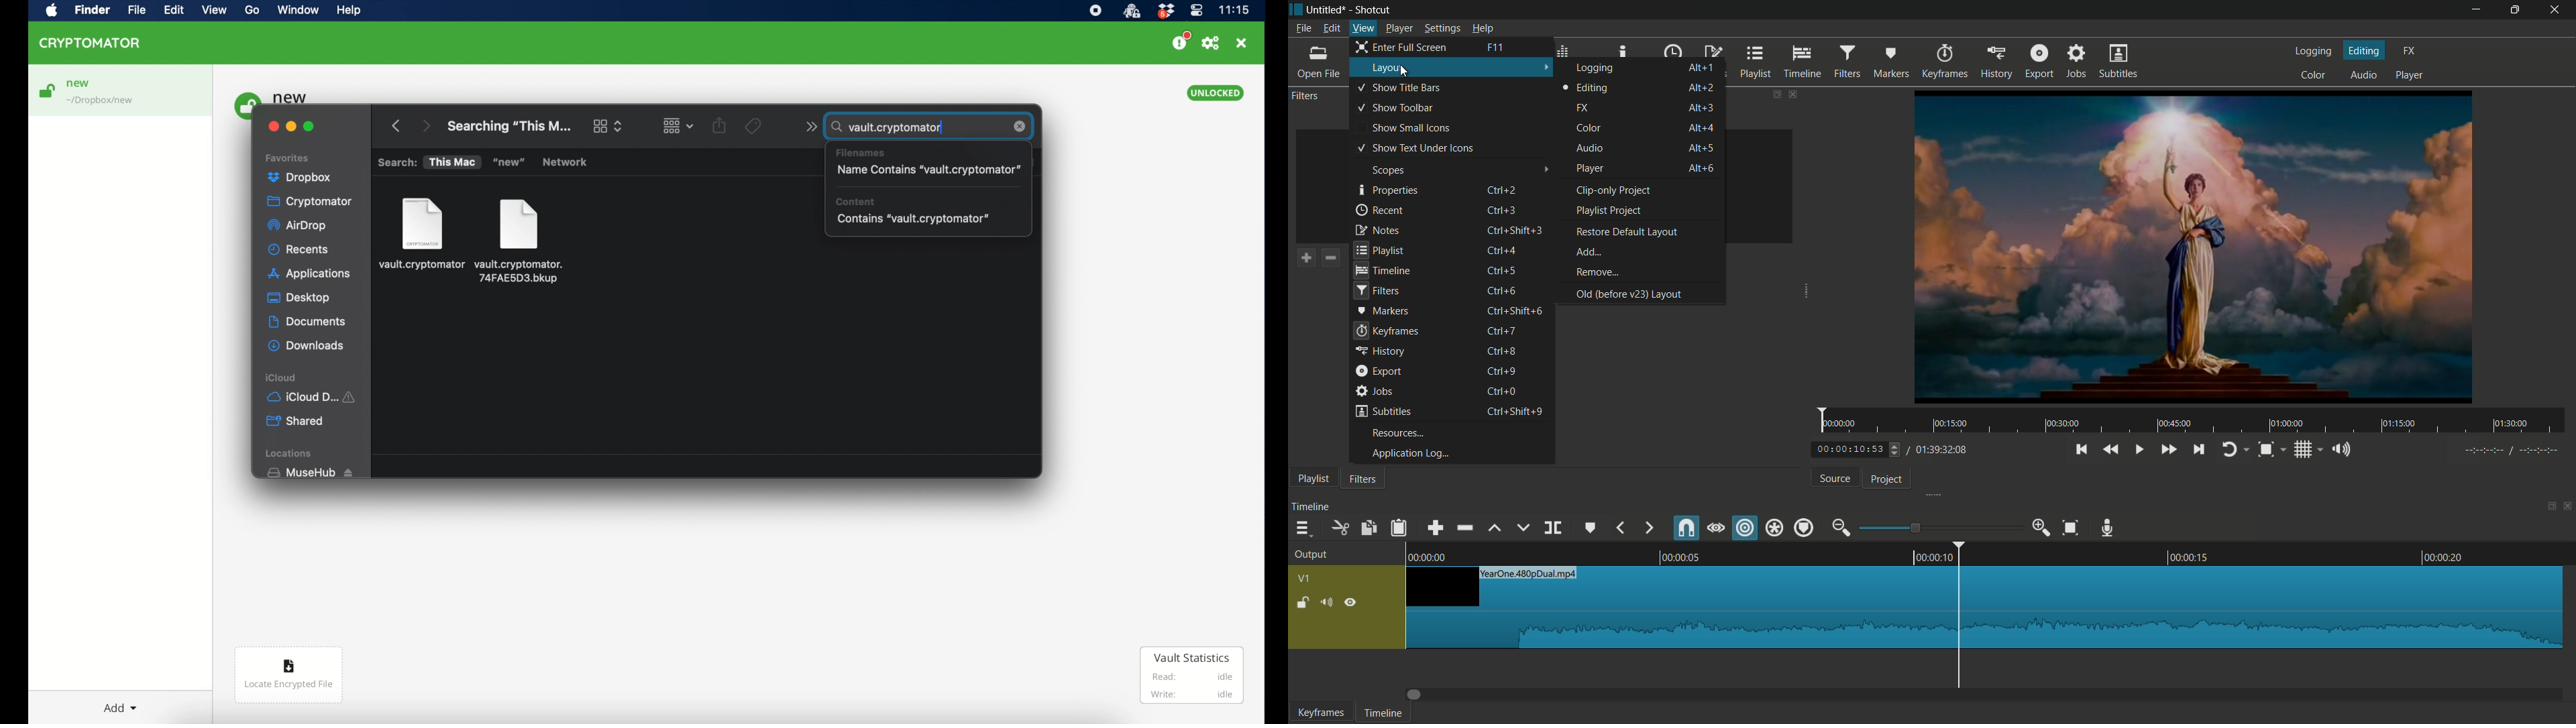 The image size is (2576, 728). What do you see at coordinates (1462, 259) in the screenshot?
I see `move filter down` at bounding box center [1462, 259].